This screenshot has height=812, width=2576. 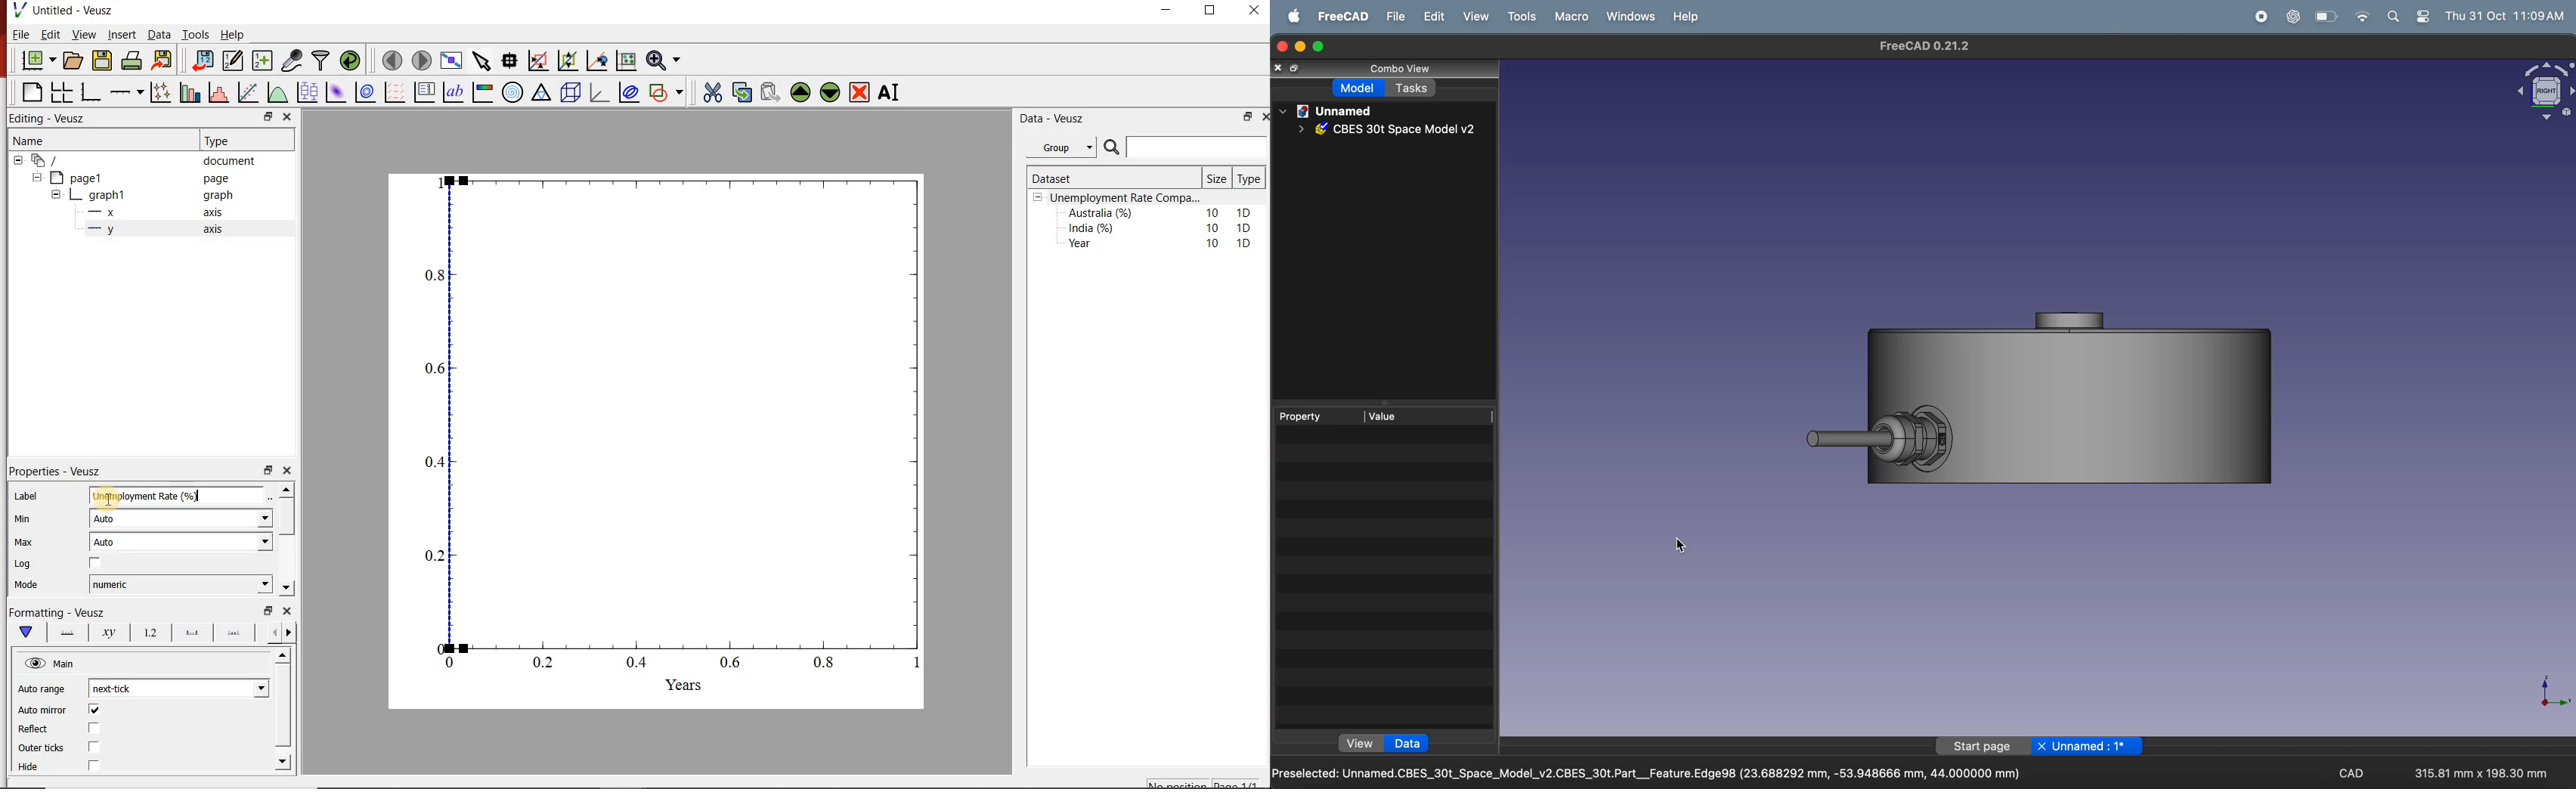 What do you see at coordinates (156, 196) in the screenshot?
I see `graph1
pl graph` at bounding box center [156, 196].